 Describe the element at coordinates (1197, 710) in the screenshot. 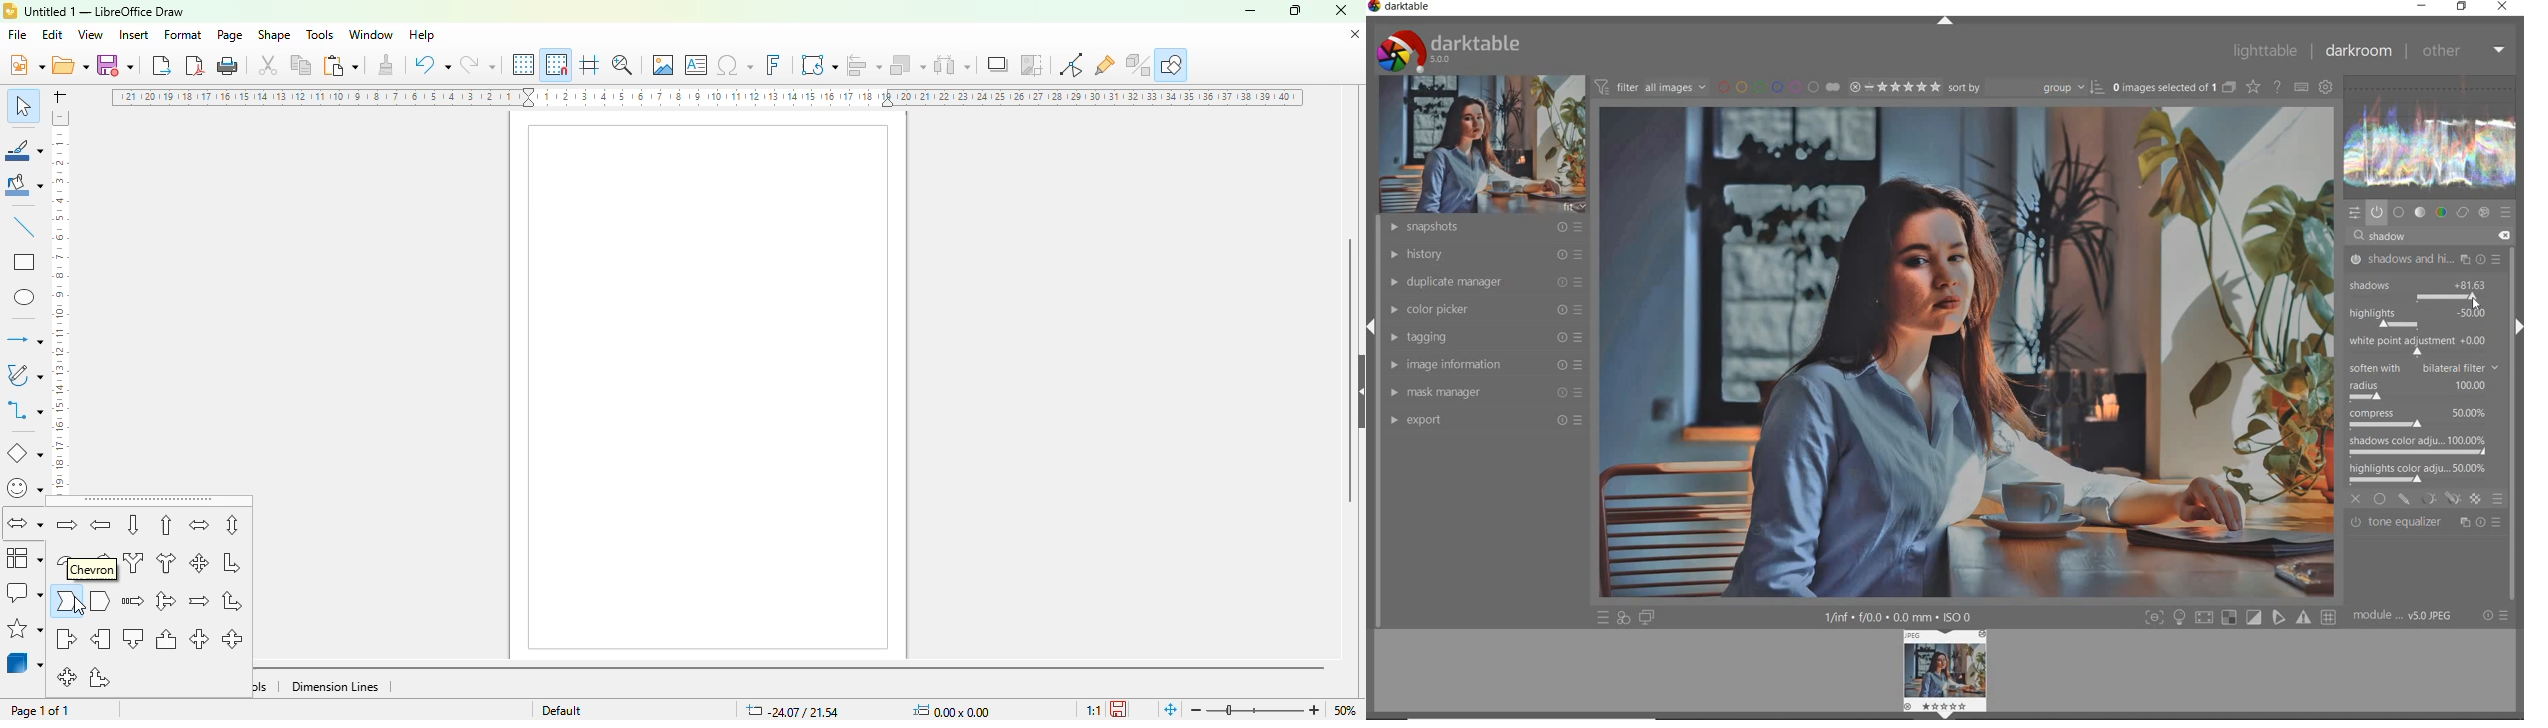

I see `zoom out` at that location.